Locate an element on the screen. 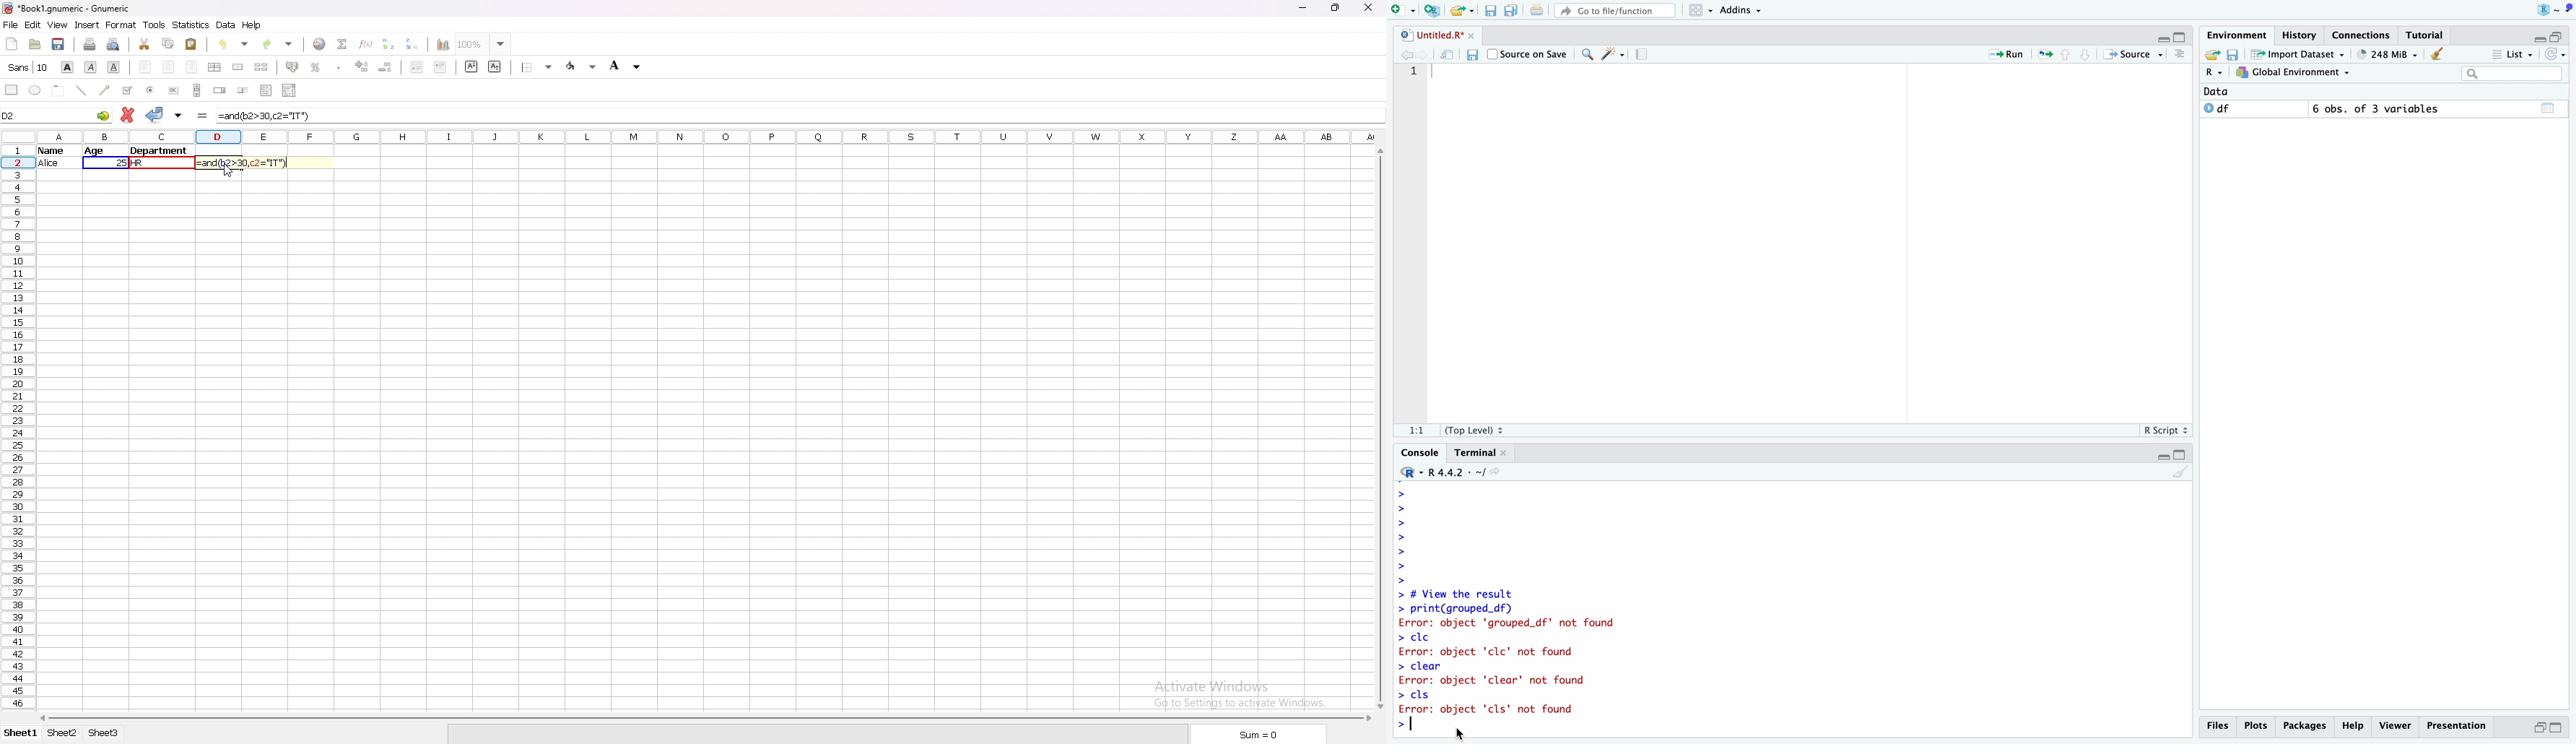 The width and height of the screenshot is (2576, 756). Connections is located at coordinates (2361, 36).